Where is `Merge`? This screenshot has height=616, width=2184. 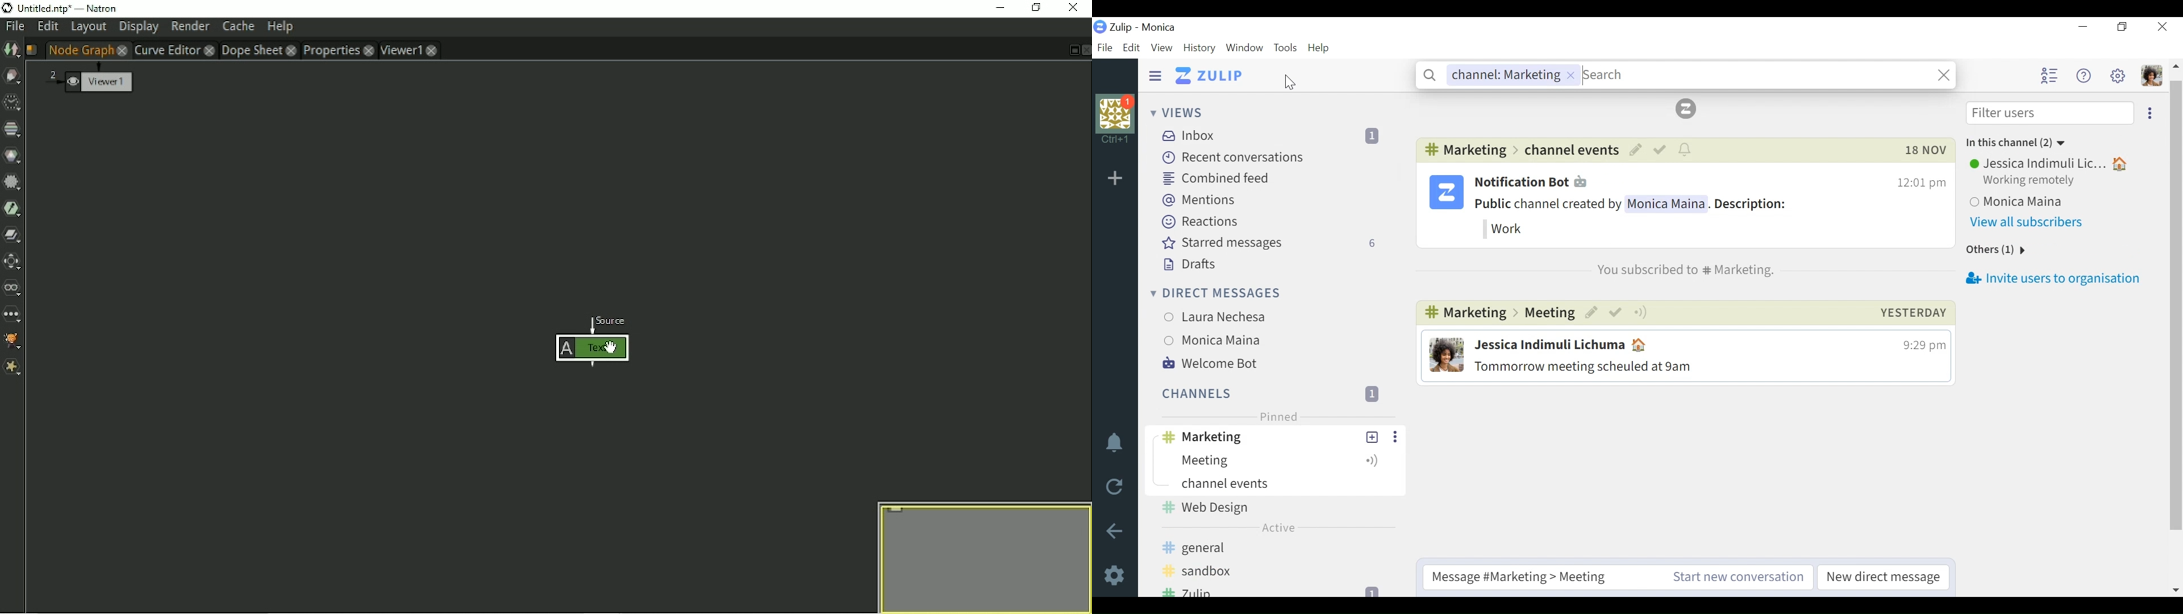 Merge is located at coordinates (13, 236).